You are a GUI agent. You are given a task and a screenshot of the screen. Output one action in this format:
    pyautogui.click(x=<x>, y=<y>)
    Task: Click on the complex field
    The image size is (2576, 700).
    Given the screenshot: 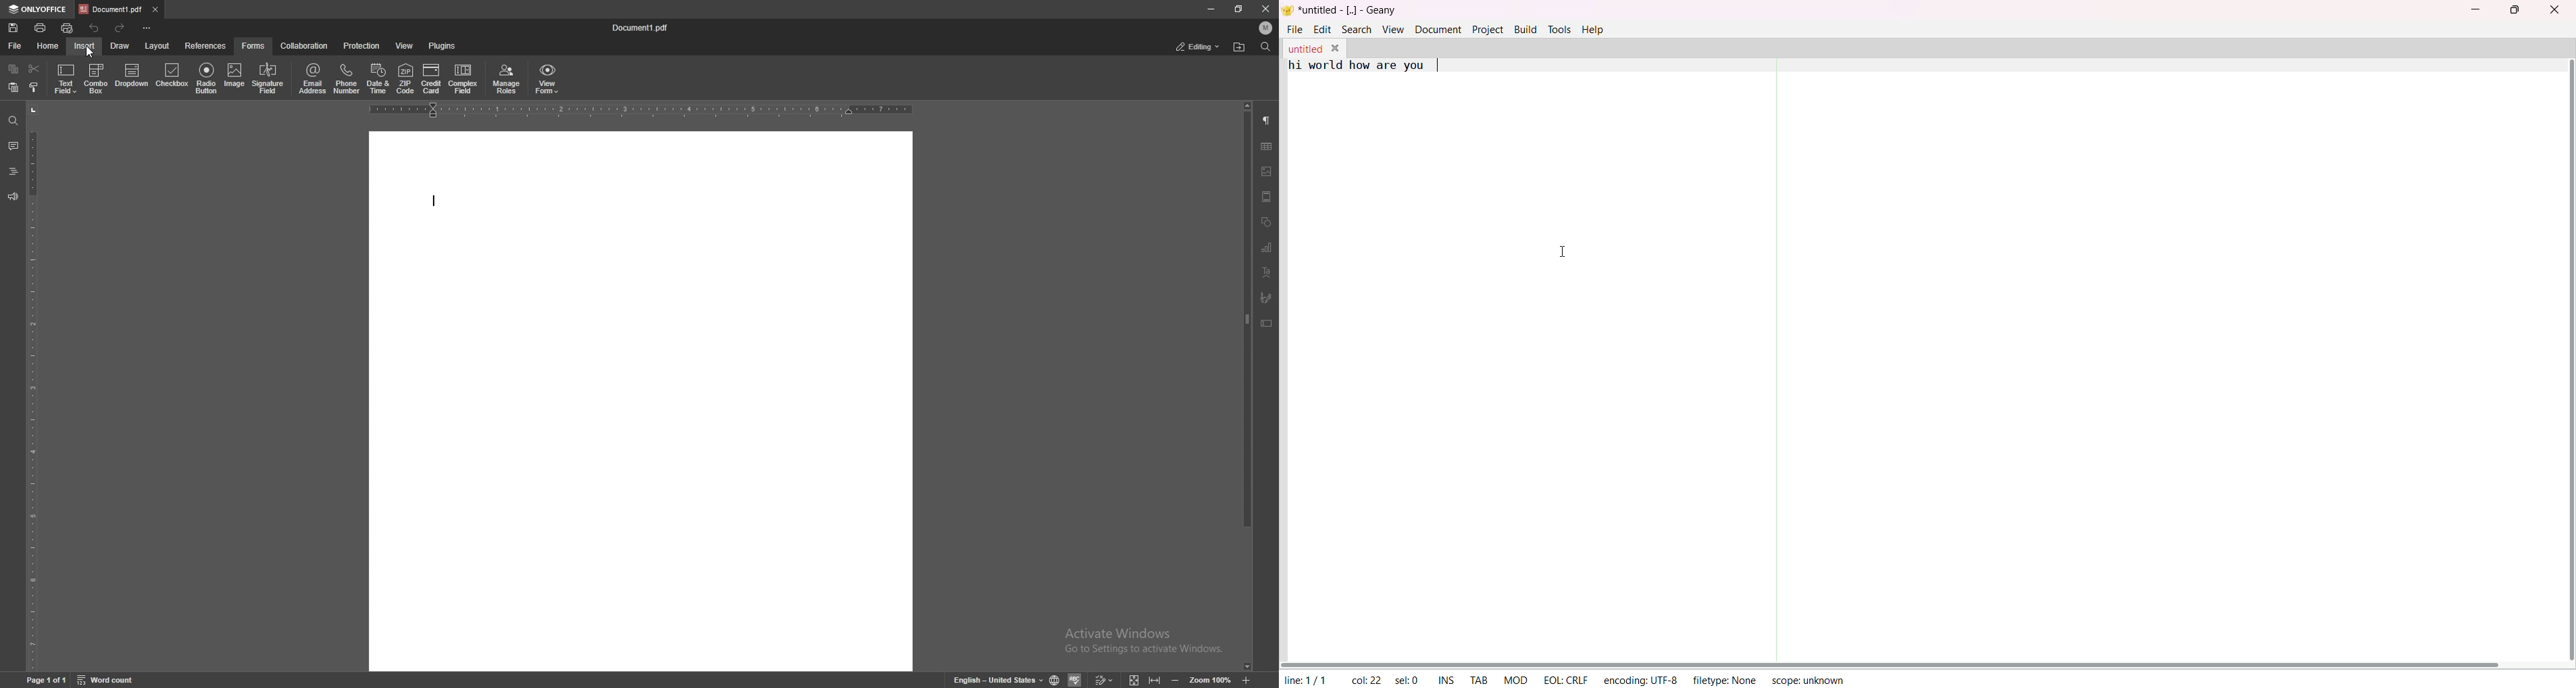 What is the action you would take?
    pyautogui.click(x=464, y=79)
    